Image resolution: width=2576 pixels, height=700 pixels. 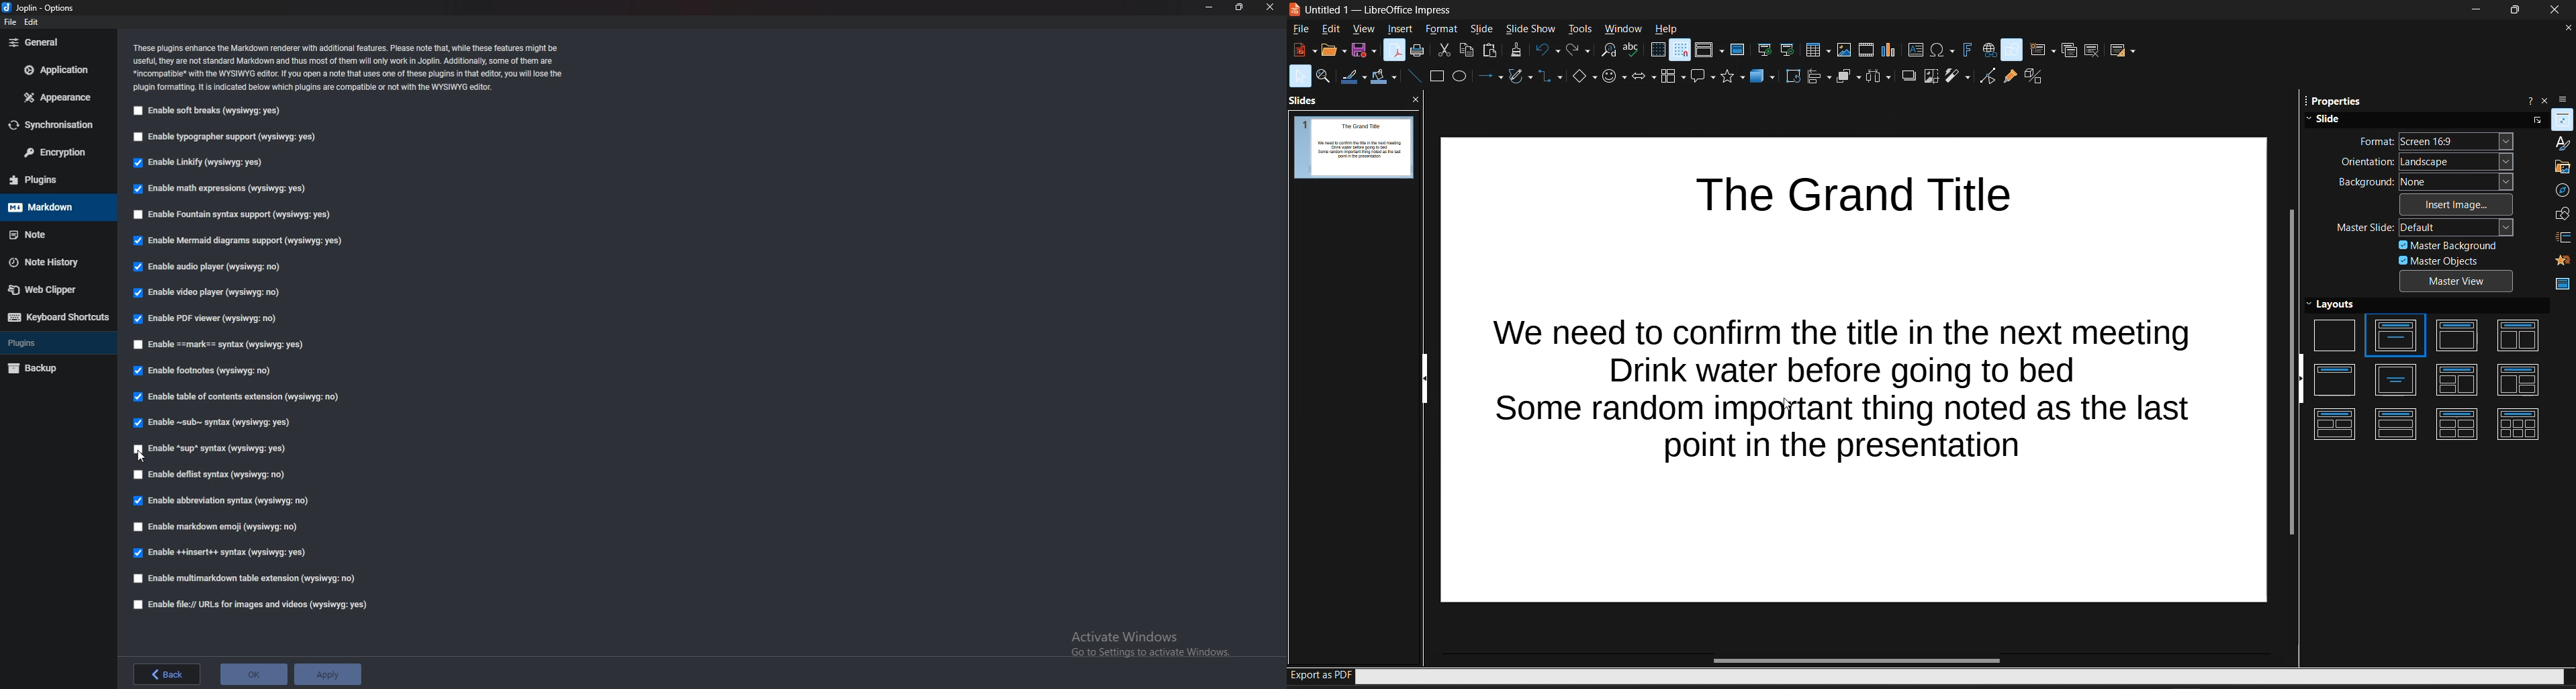 What do you see at coordinates (1302, 76) in the screenshot?
I see `select` at bounding box center [1302, 76].